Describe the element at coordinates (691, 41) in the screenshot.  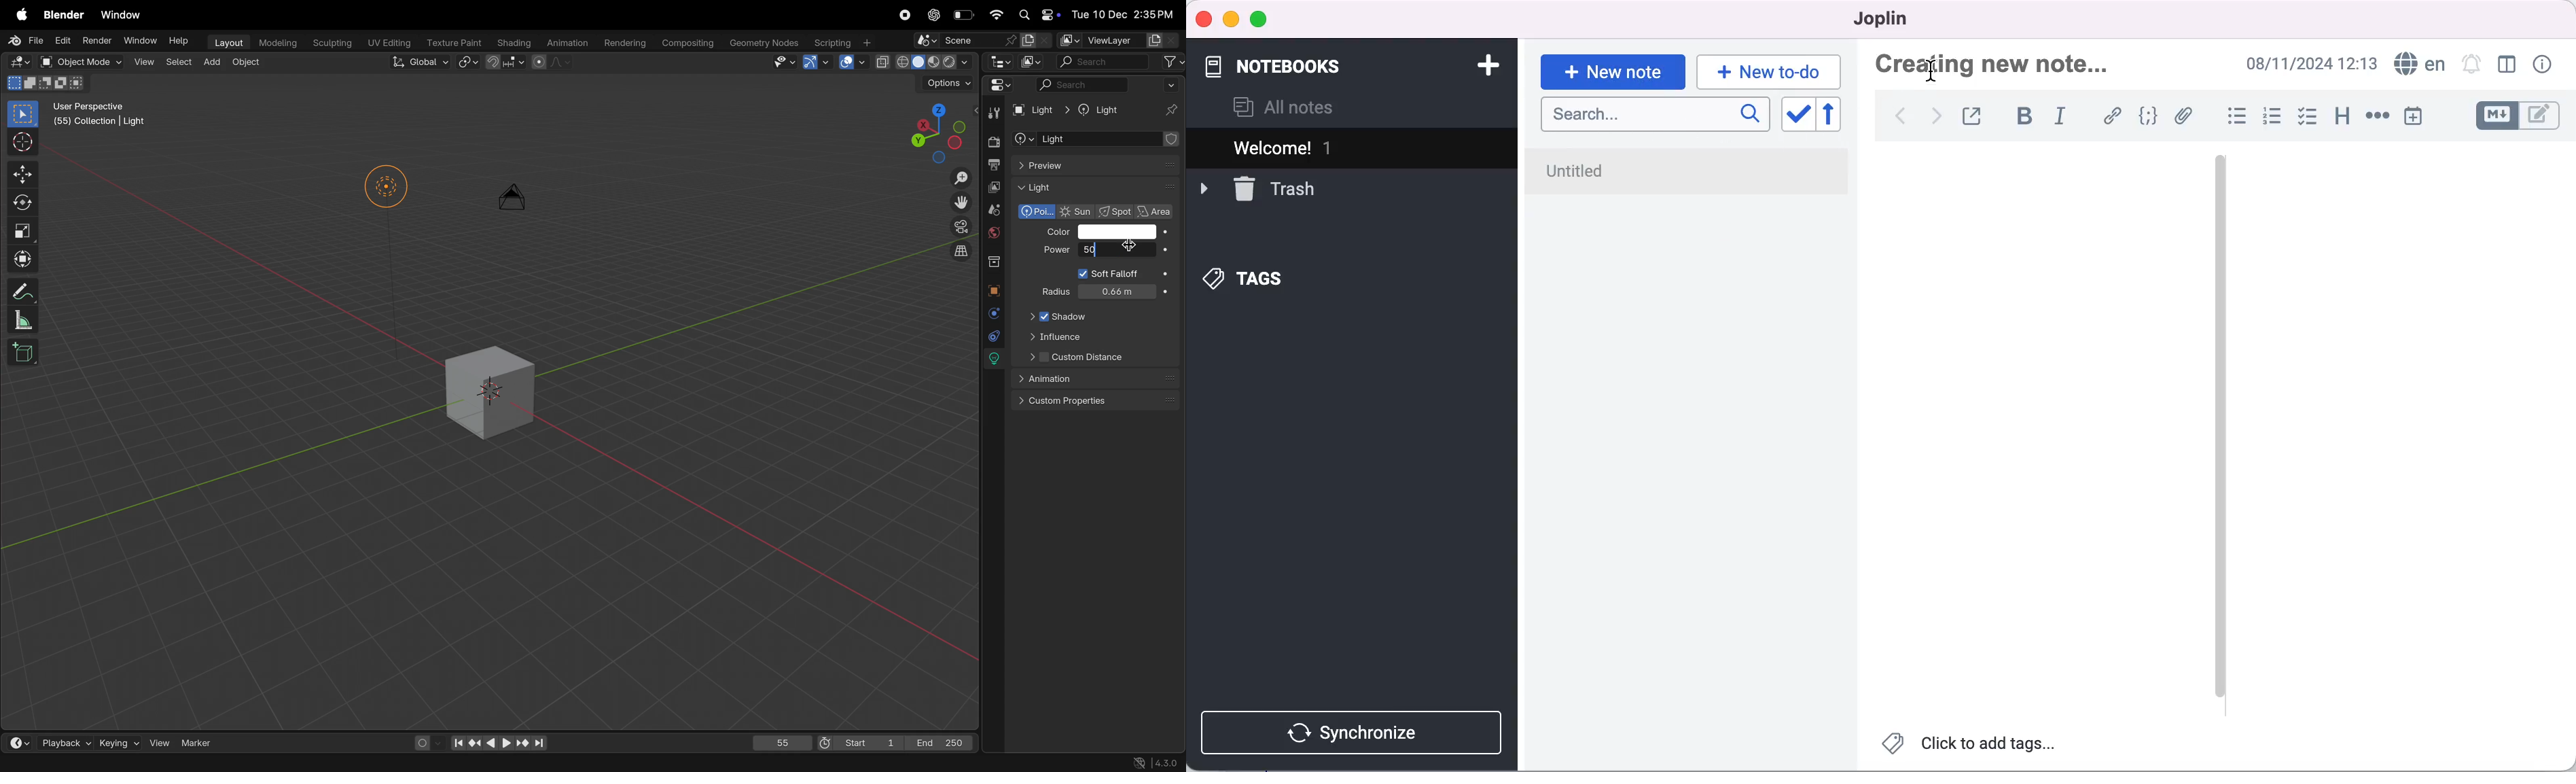
I see `compsing` at that location.